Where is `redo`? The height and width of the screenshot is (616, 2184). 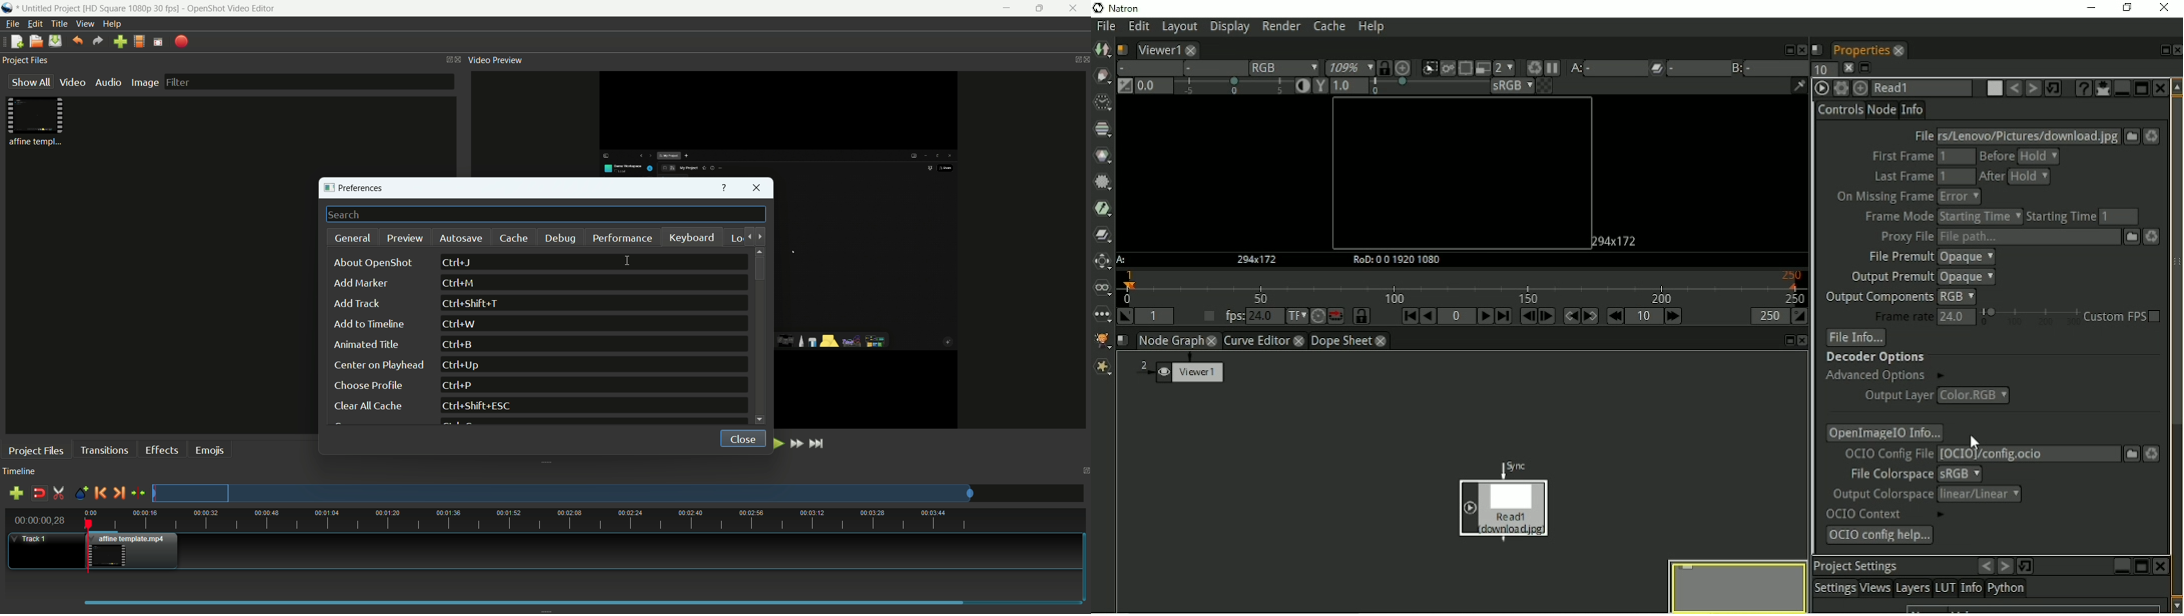 redo is located at coordinates (98, 41).